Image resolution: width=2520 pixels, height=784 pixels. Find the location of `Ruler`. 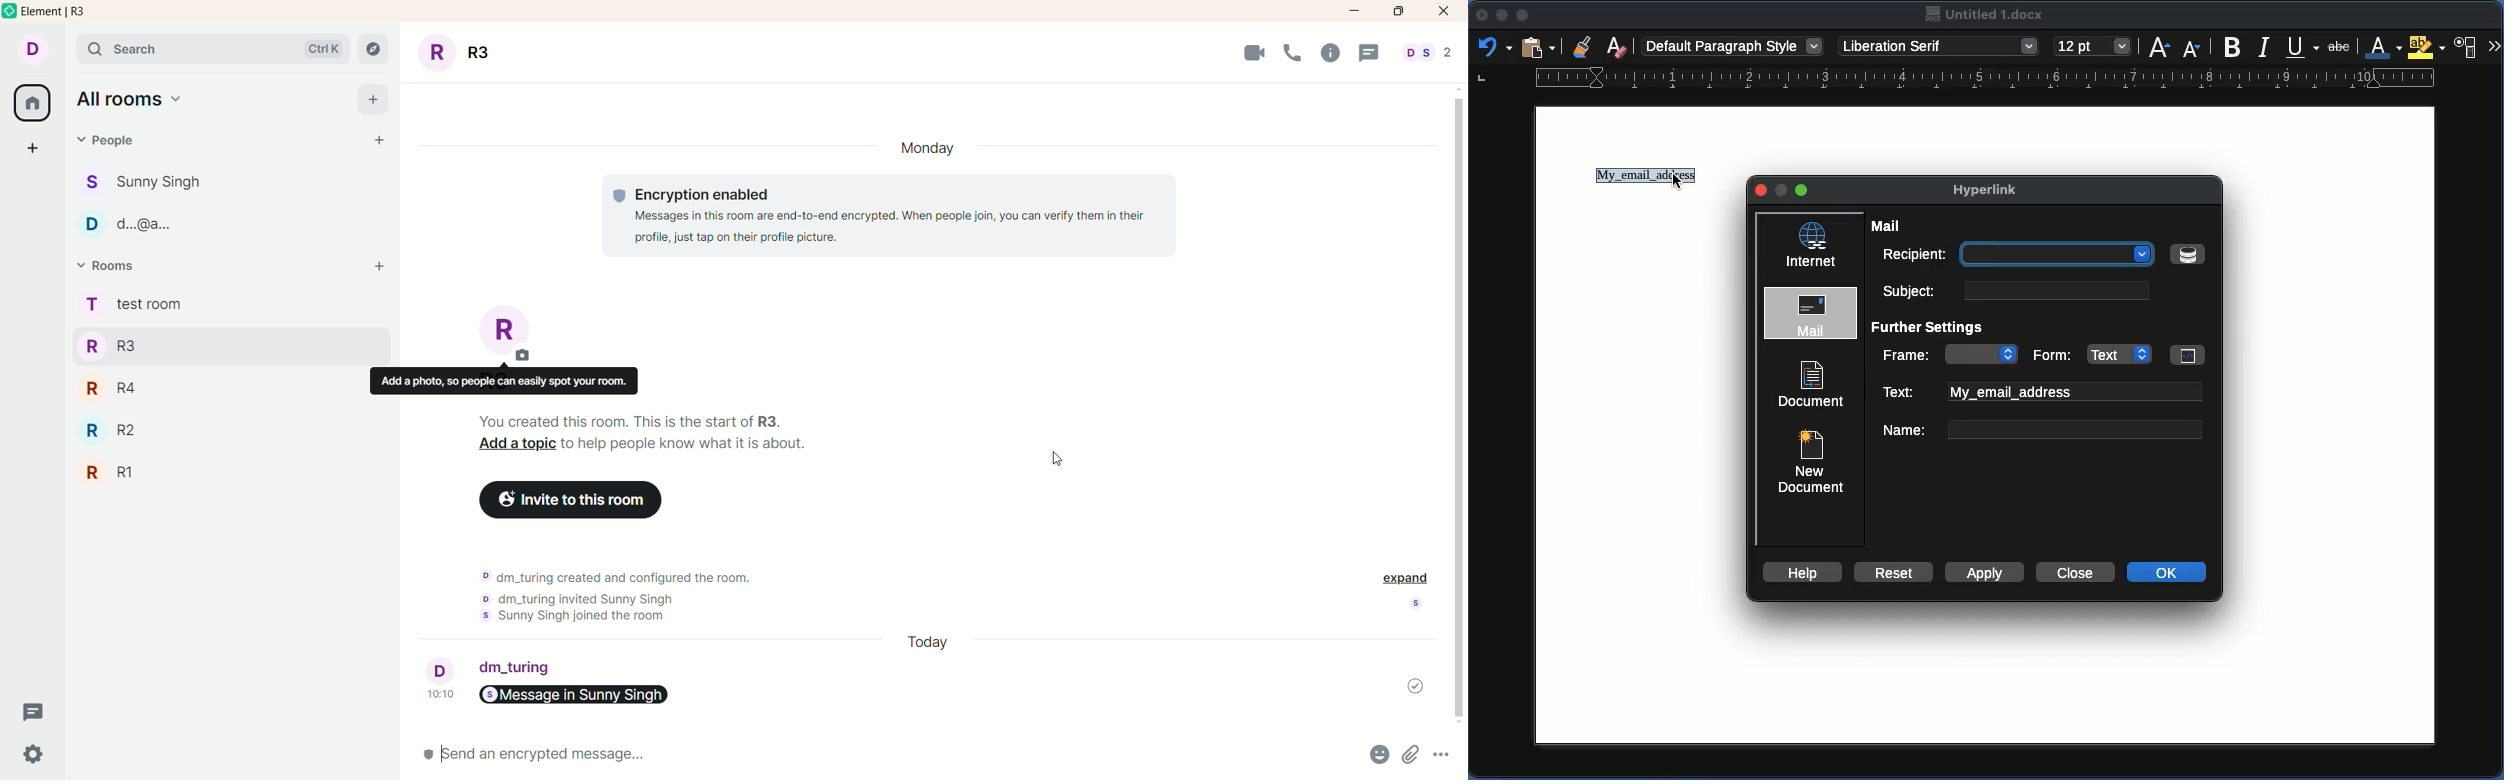

Ruler is located at coordinates (1957, 81).